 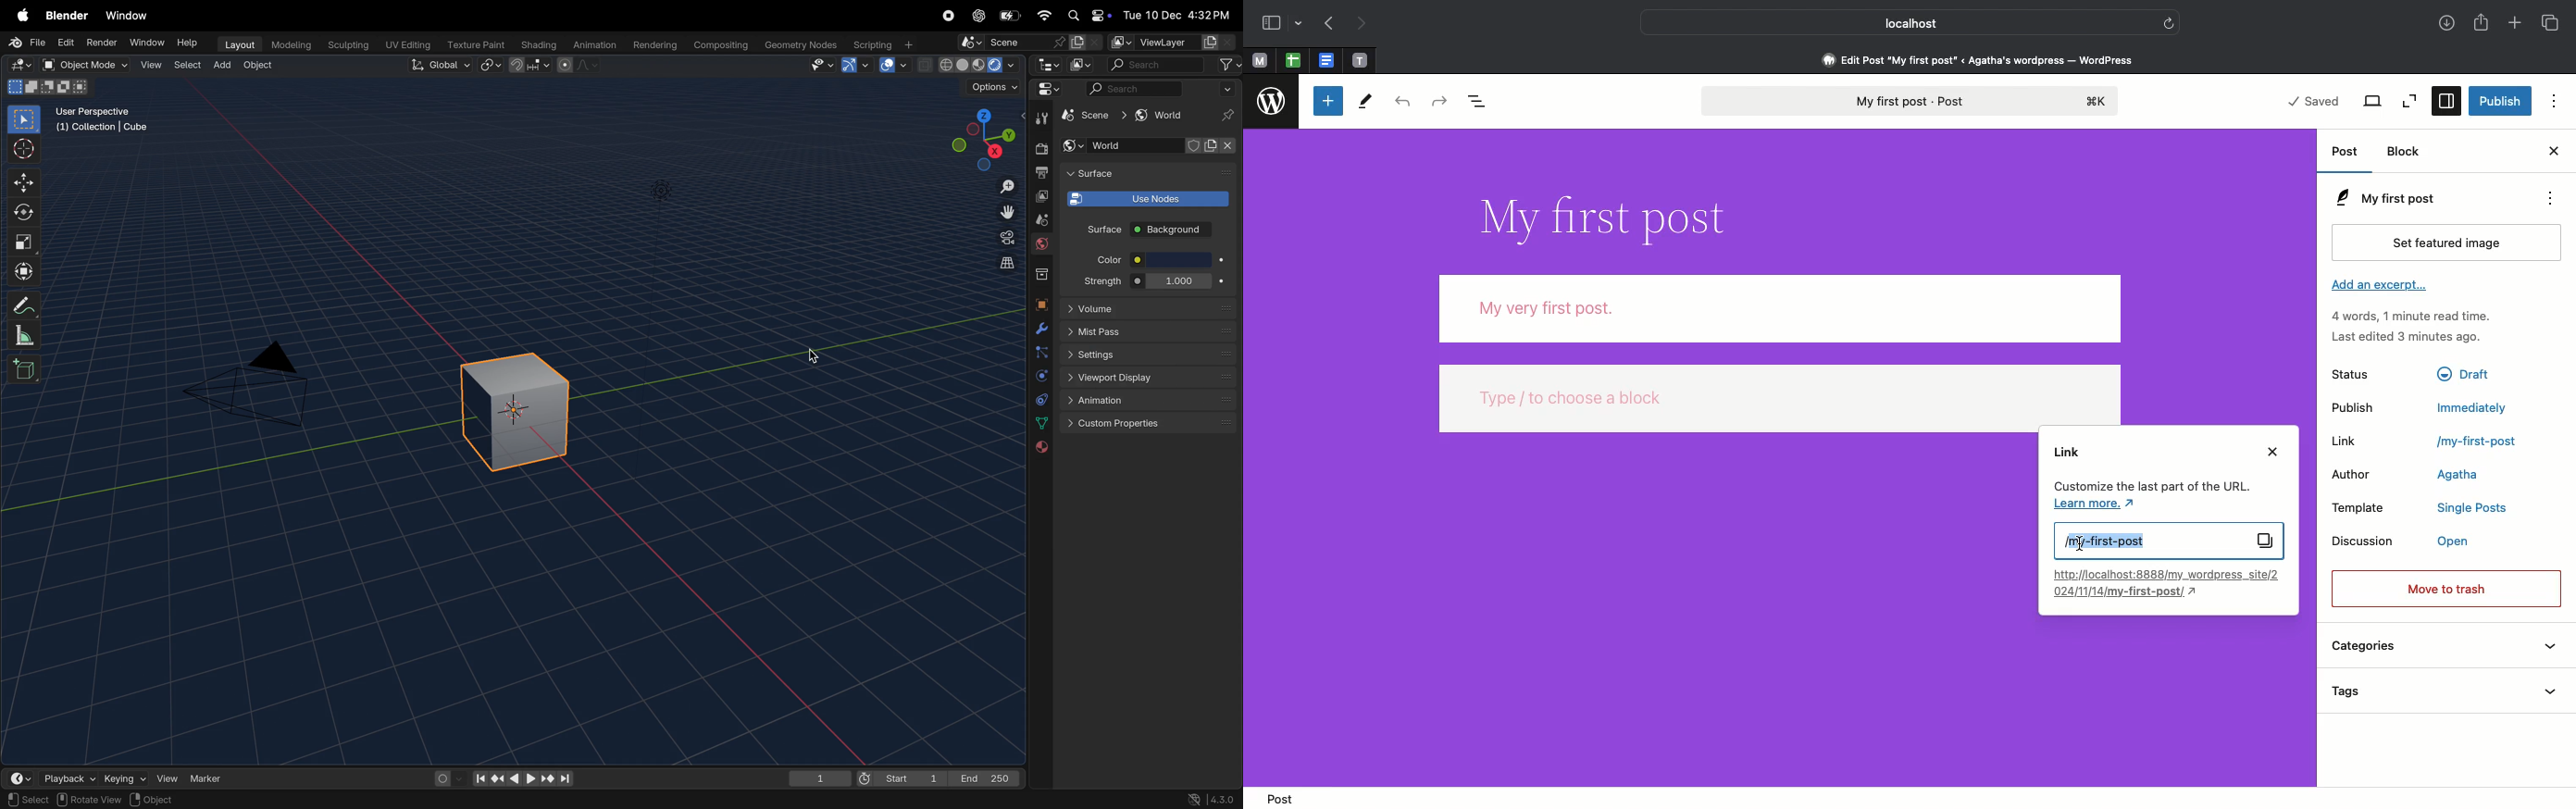 I want to click on Link, so click(x=2068, y=451).